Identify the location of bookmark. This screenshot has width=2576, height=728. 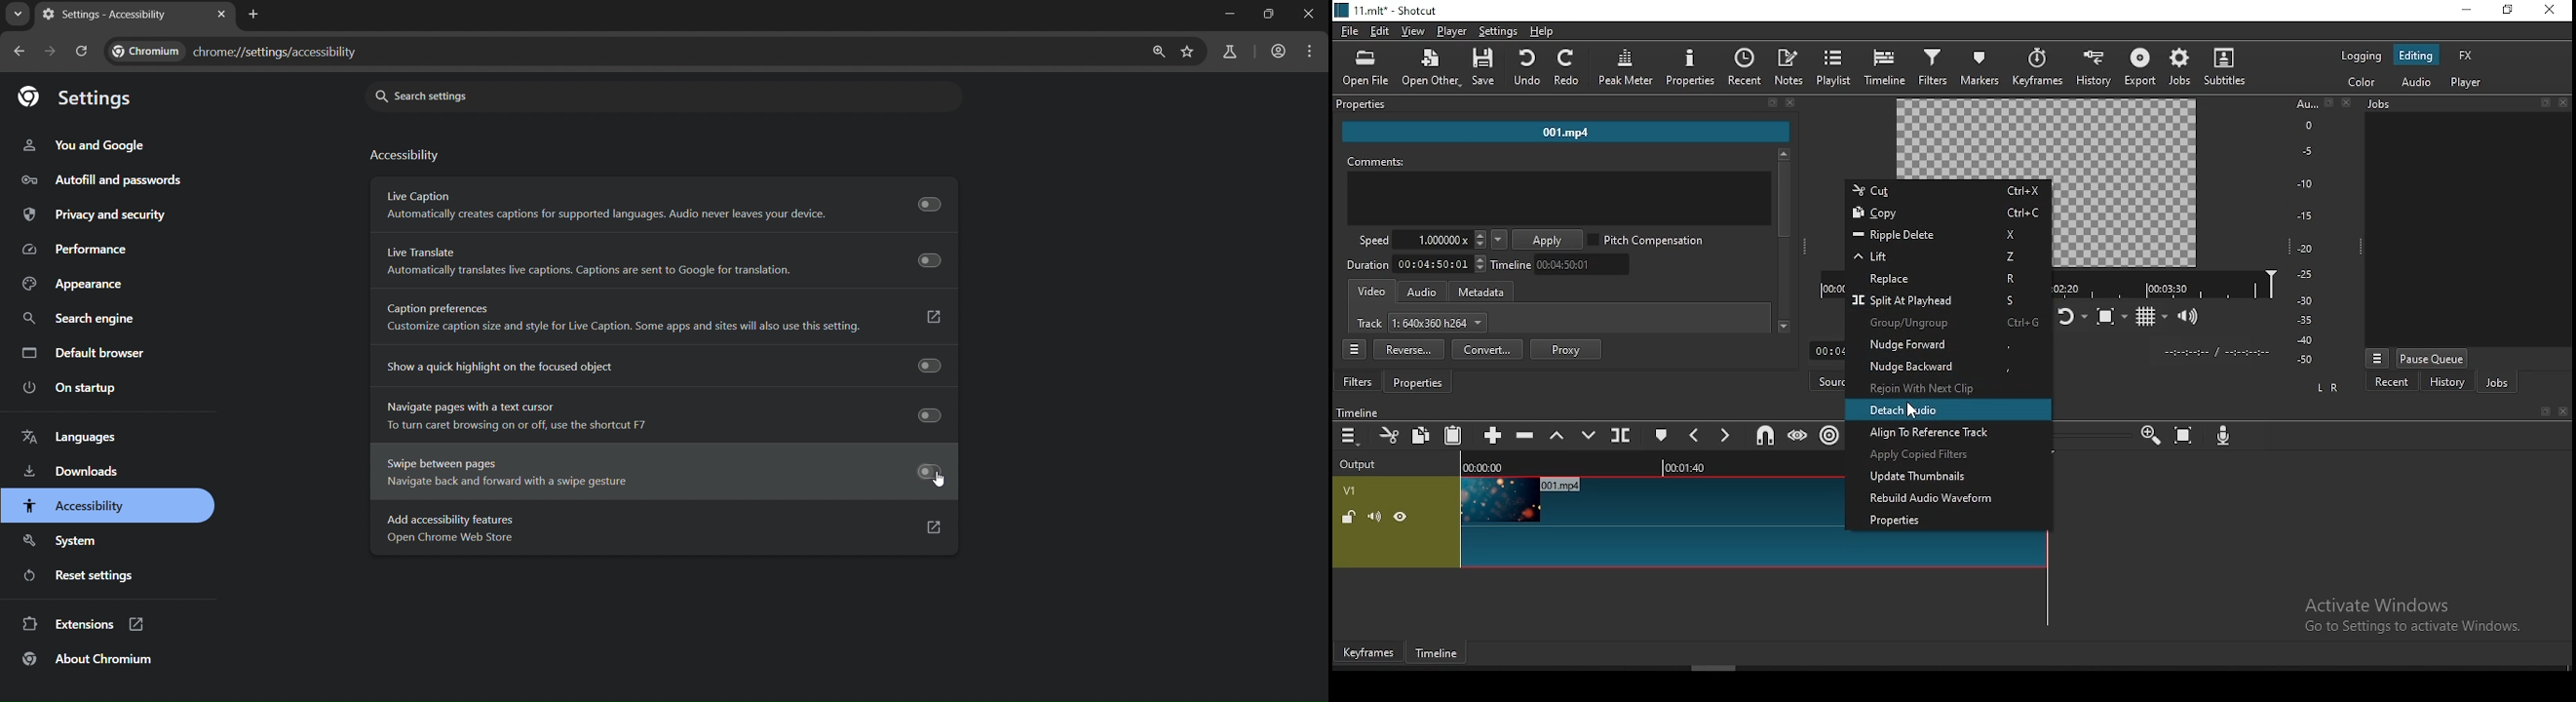
(2543, 411).